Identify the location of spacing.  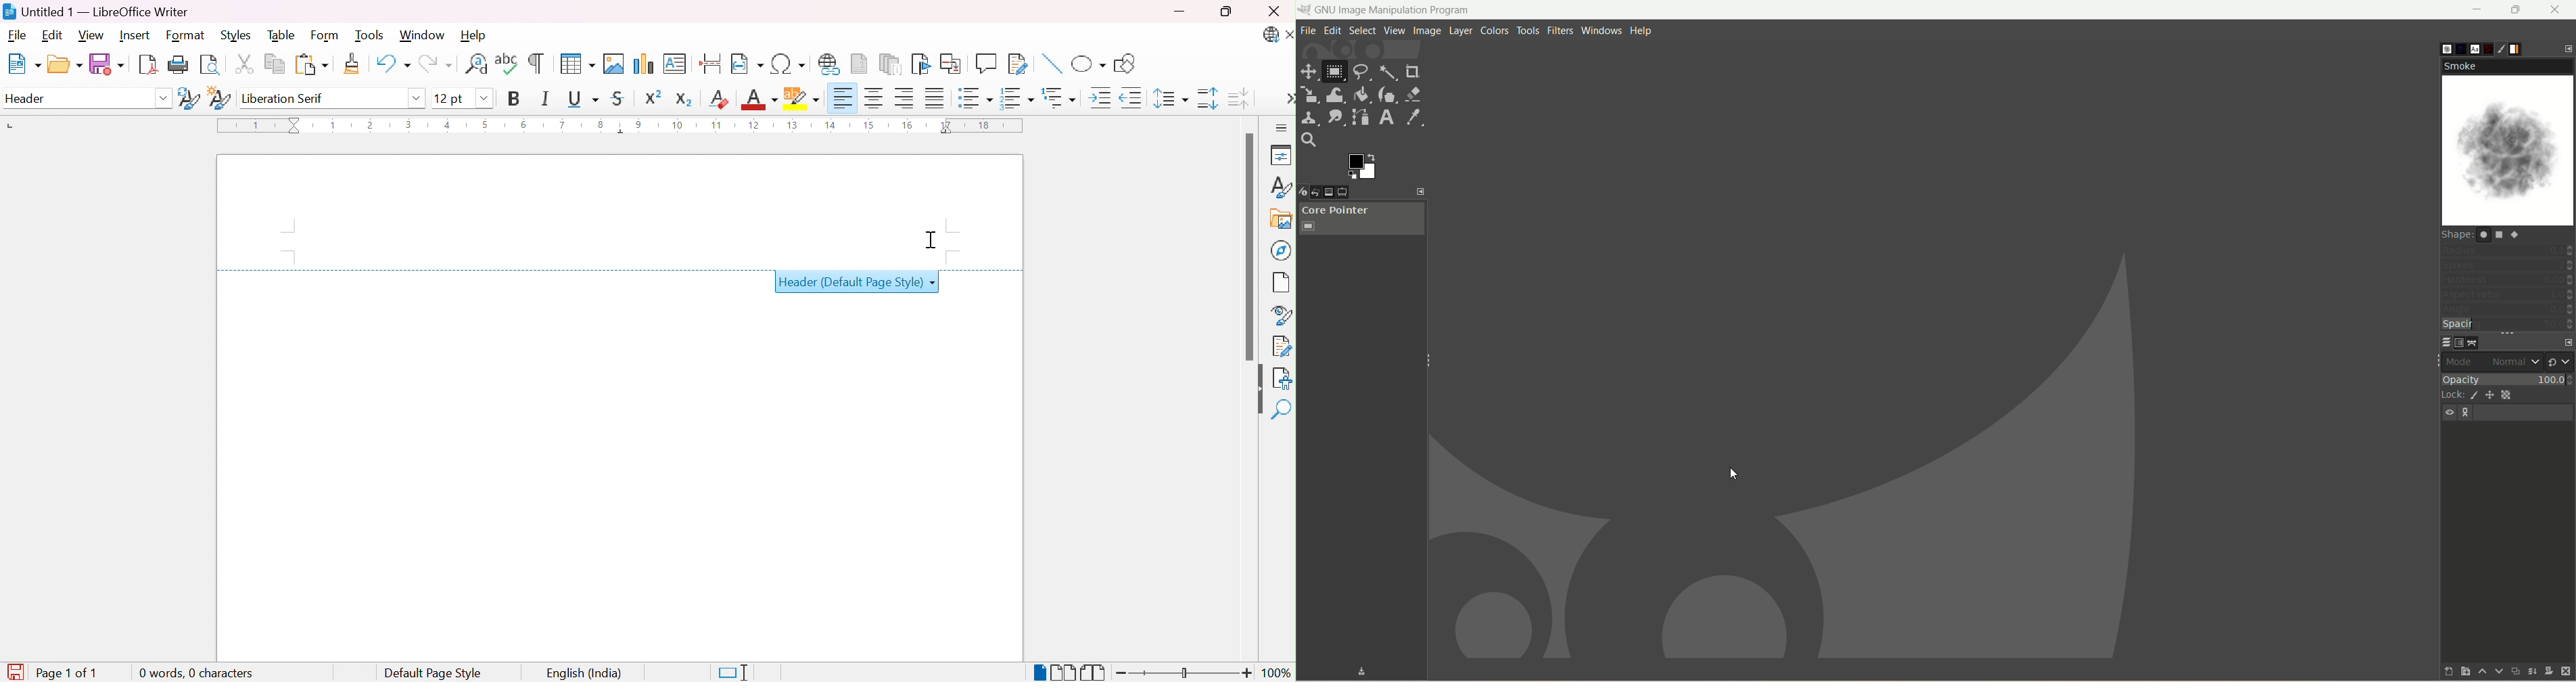
(2508, 325).